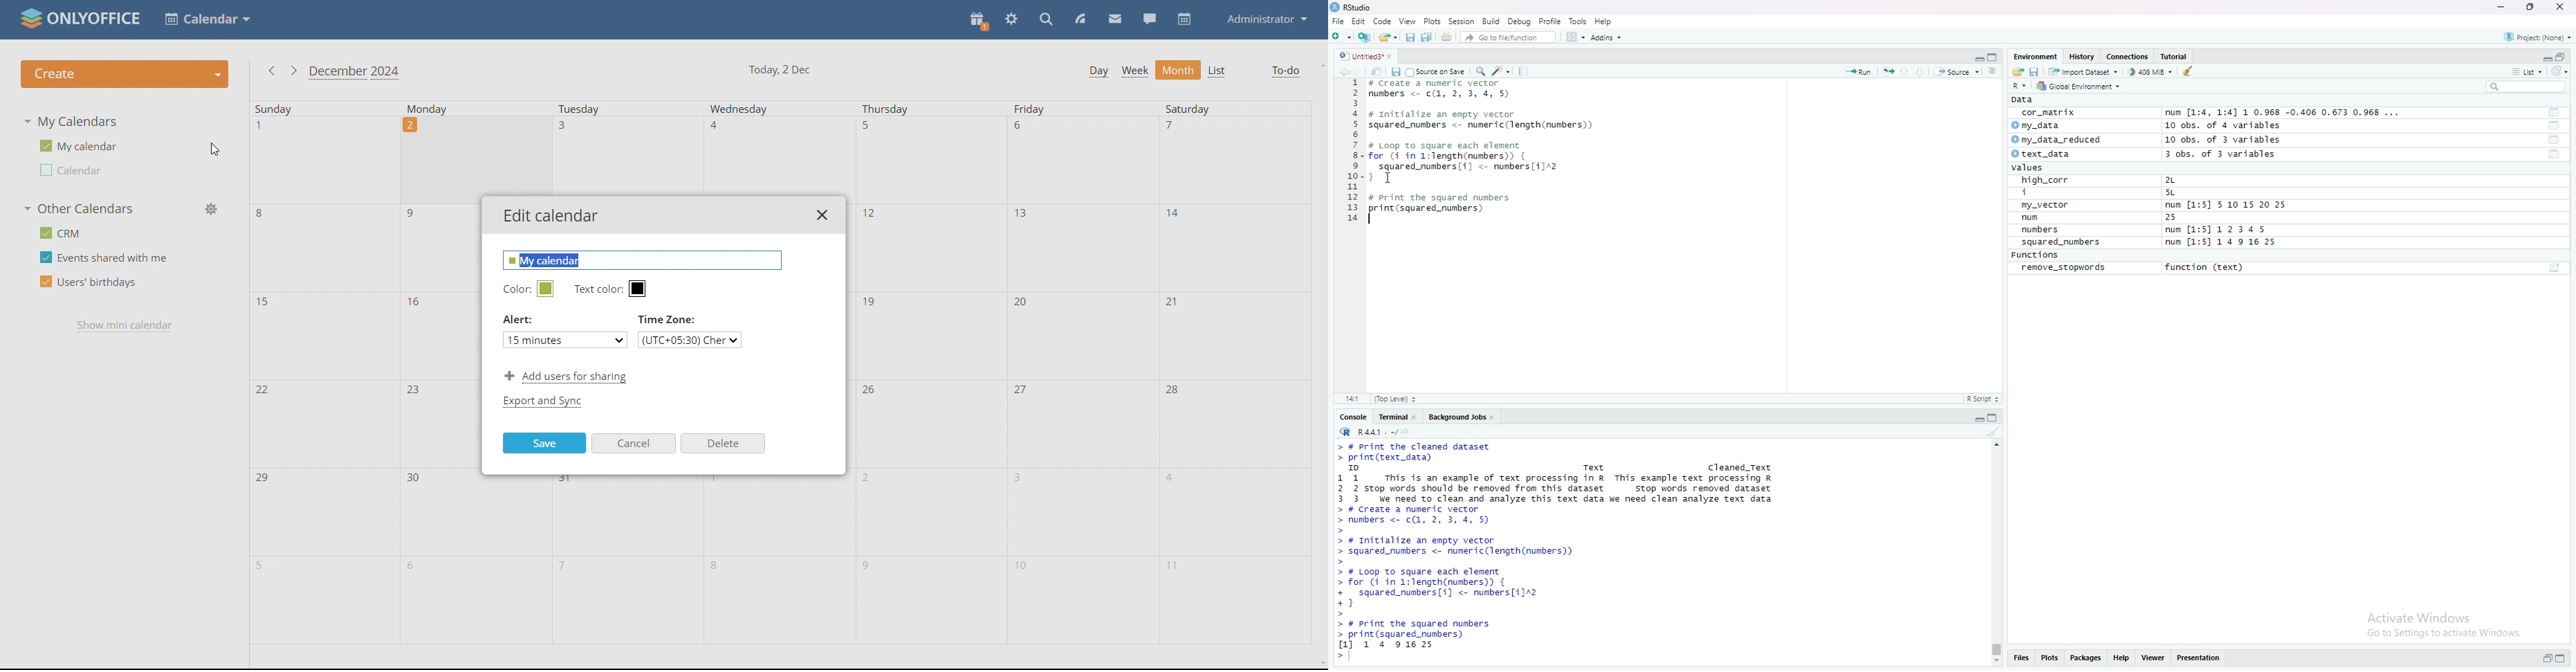 The image size is (2576, 672). Describe the element at coordinates (1606, 37) in the screenshot. I see `Addins` at that location.